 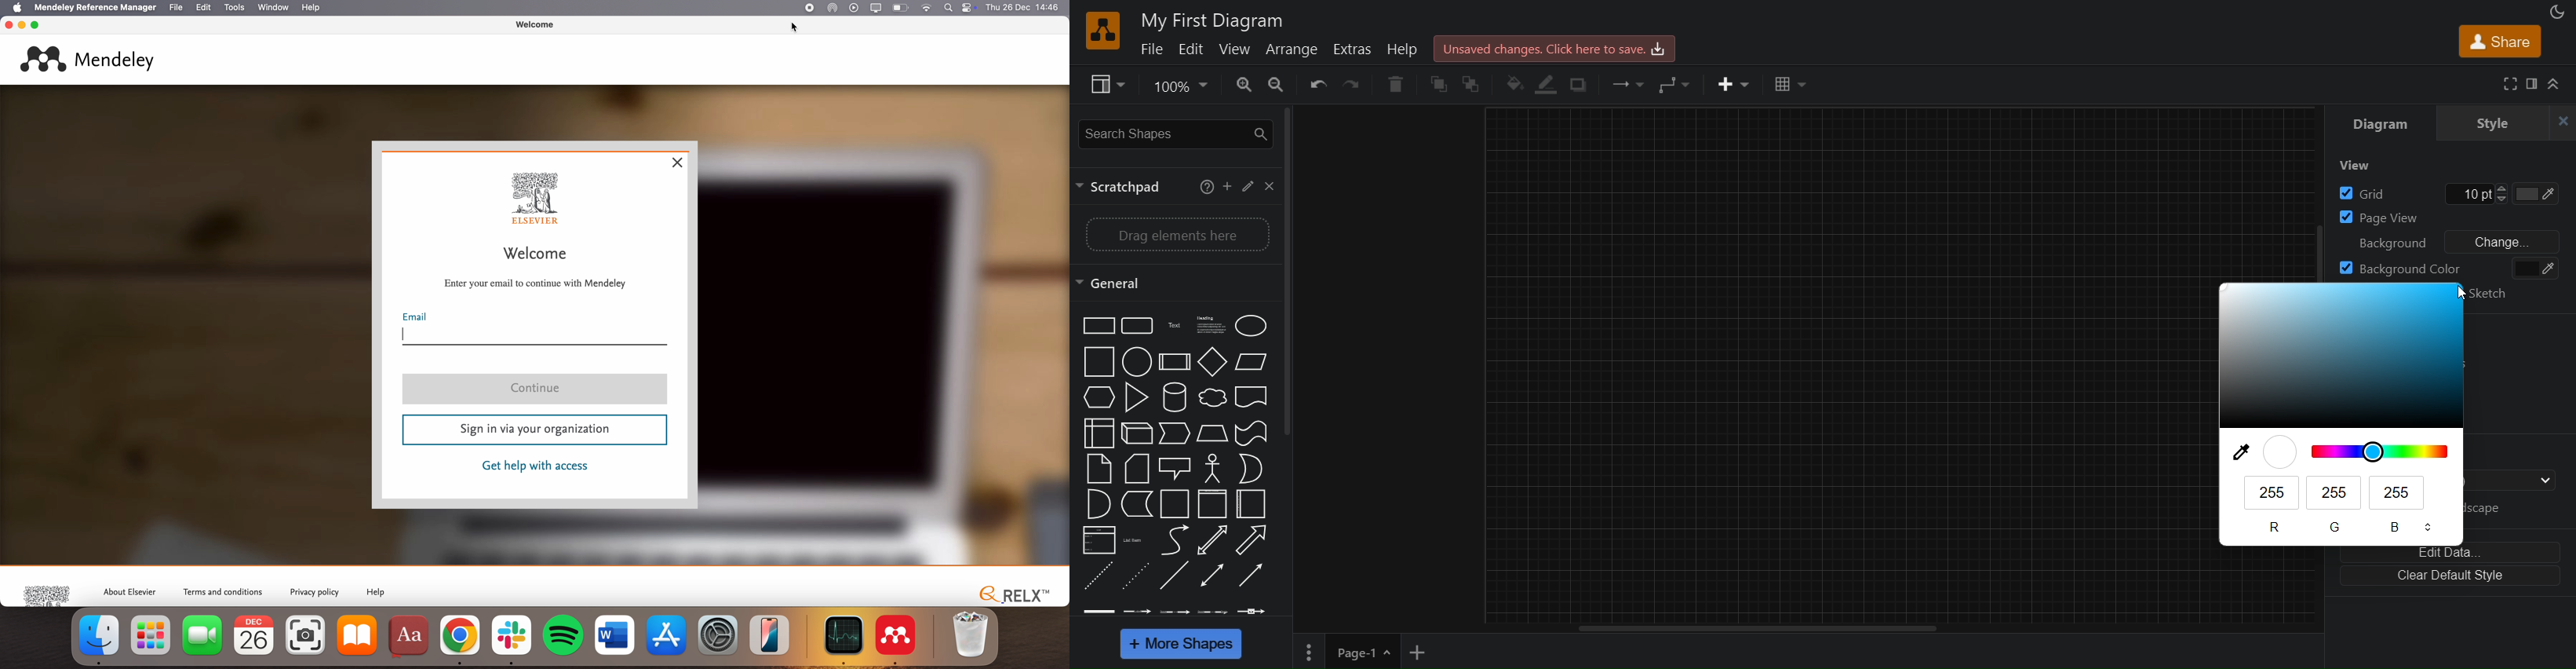 I want to click on activity monitor, so click(x=845, y=639).